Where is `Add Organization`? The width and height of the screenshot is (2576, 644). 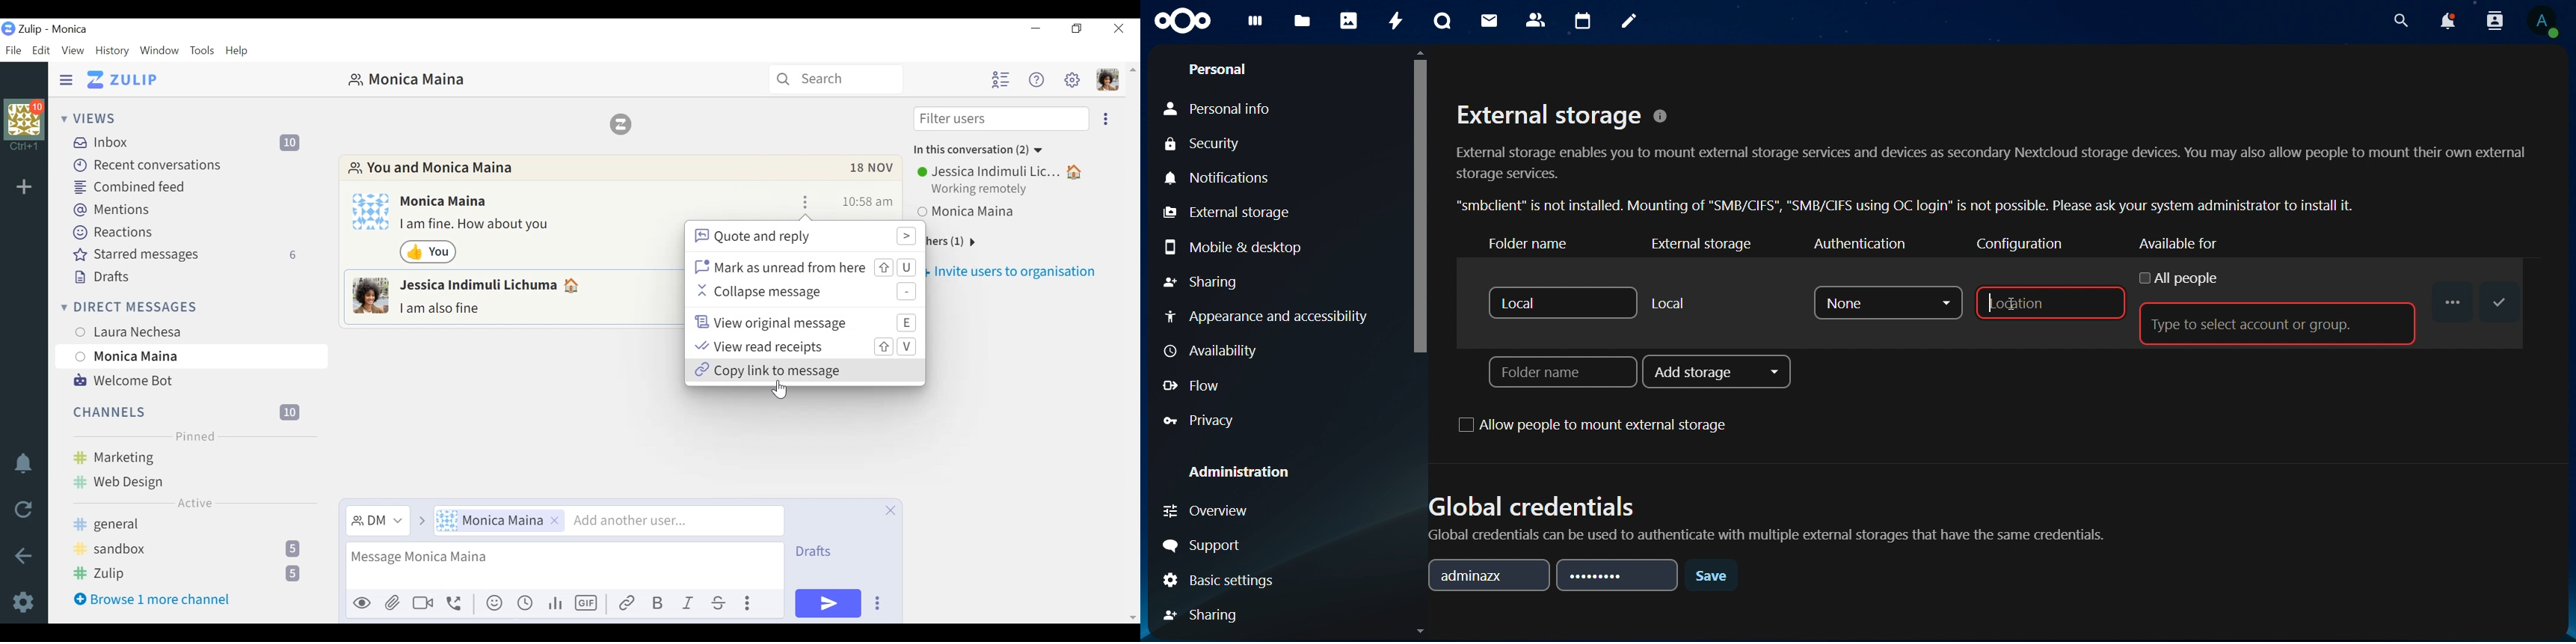
Add Organization is located at coordinates (24, 188).